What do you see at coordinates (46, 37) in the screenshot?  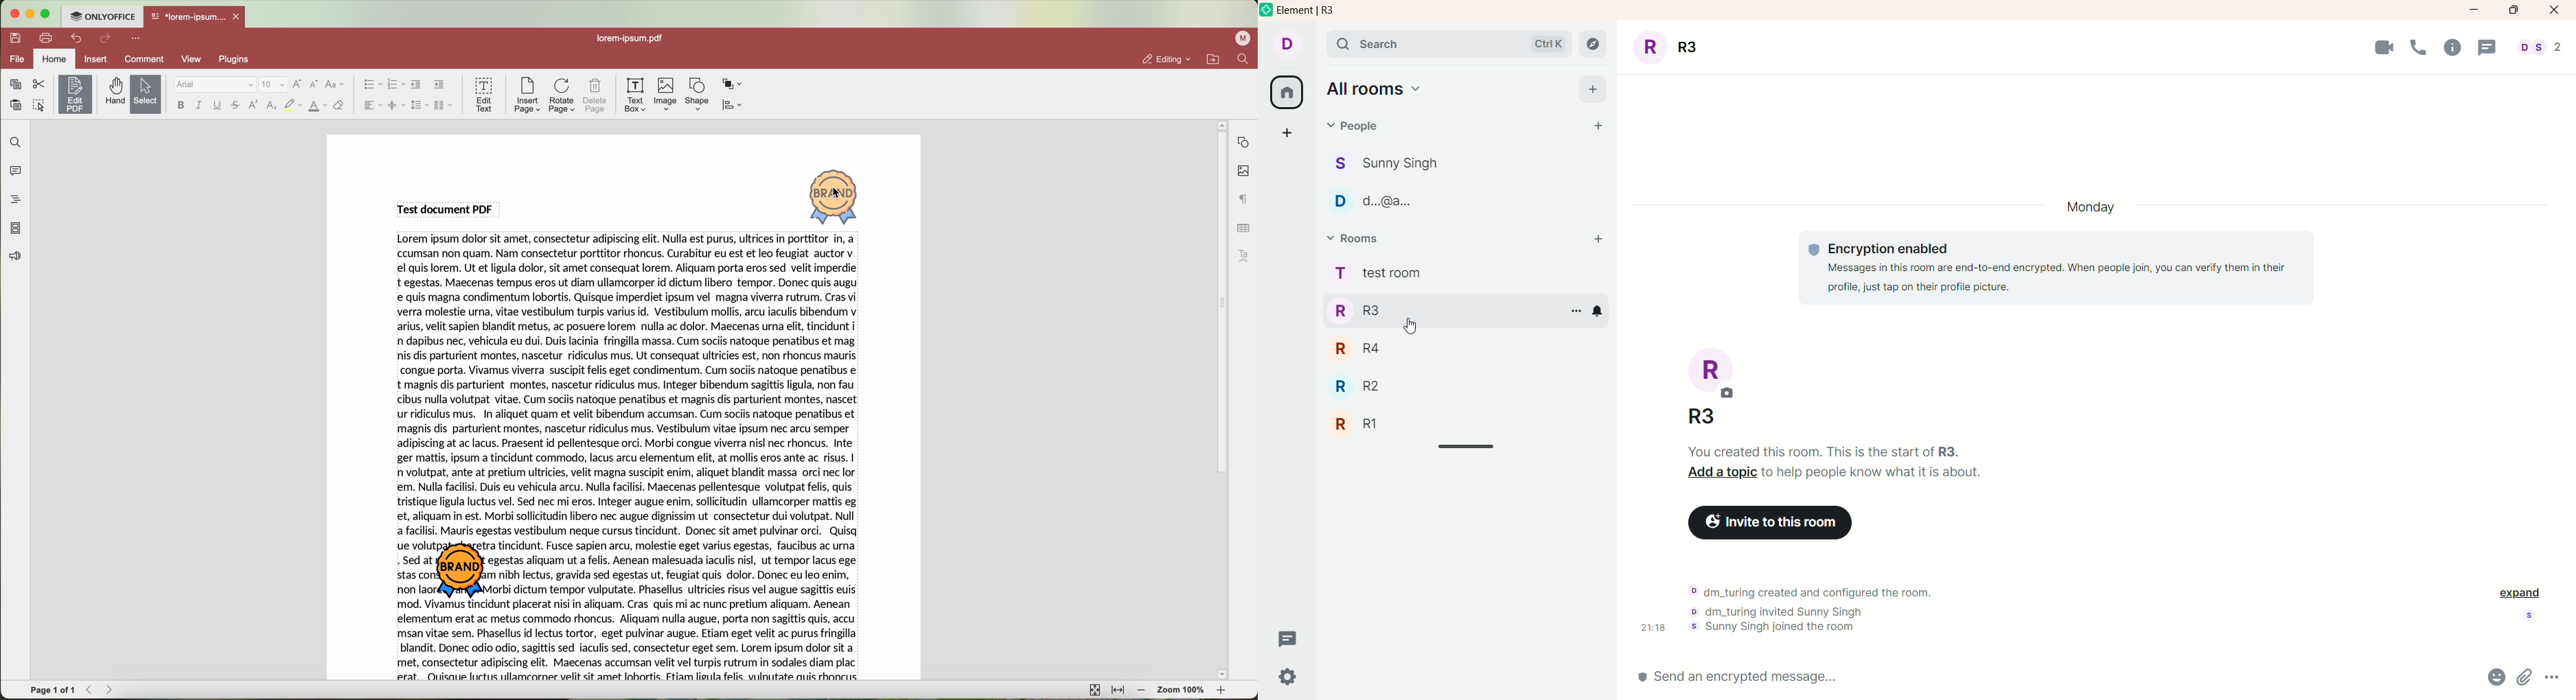 I see `print` at bounding box center [46, 37].